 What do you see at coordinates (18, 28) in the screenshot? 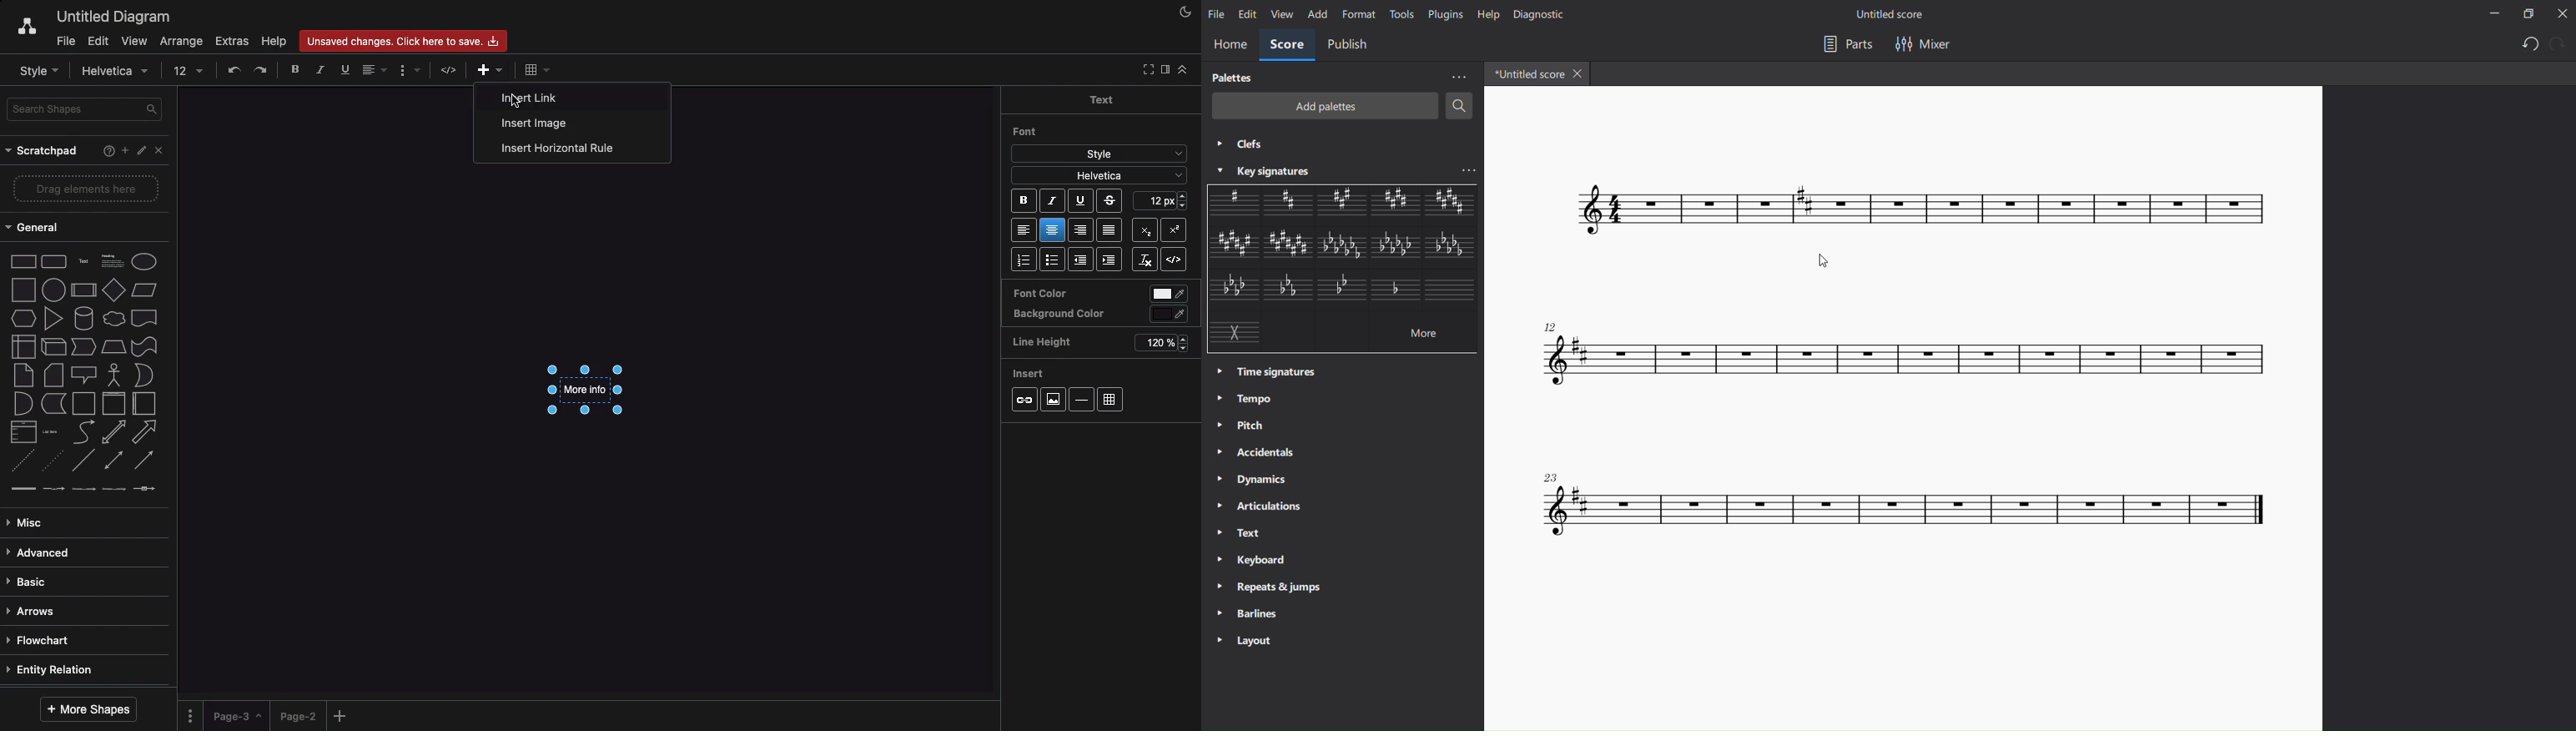
I see `Draw.io` at bounding box center [18, 28].